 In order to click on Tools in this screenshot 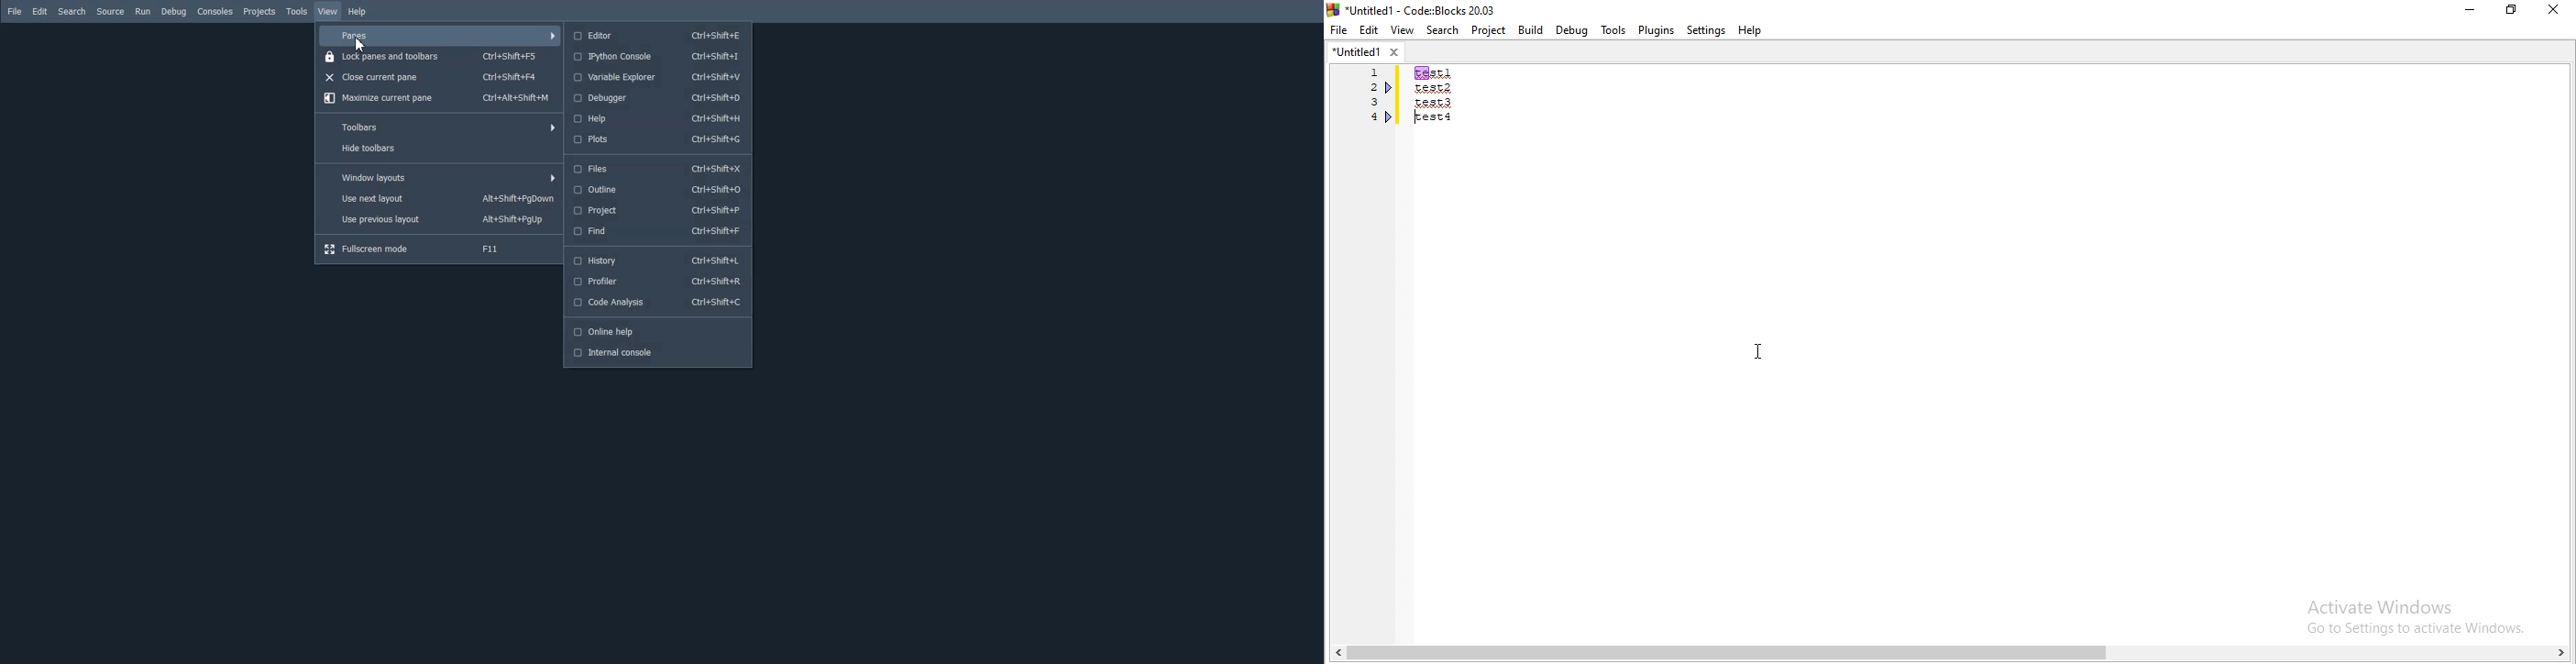, I will do `click(297, 11)`.